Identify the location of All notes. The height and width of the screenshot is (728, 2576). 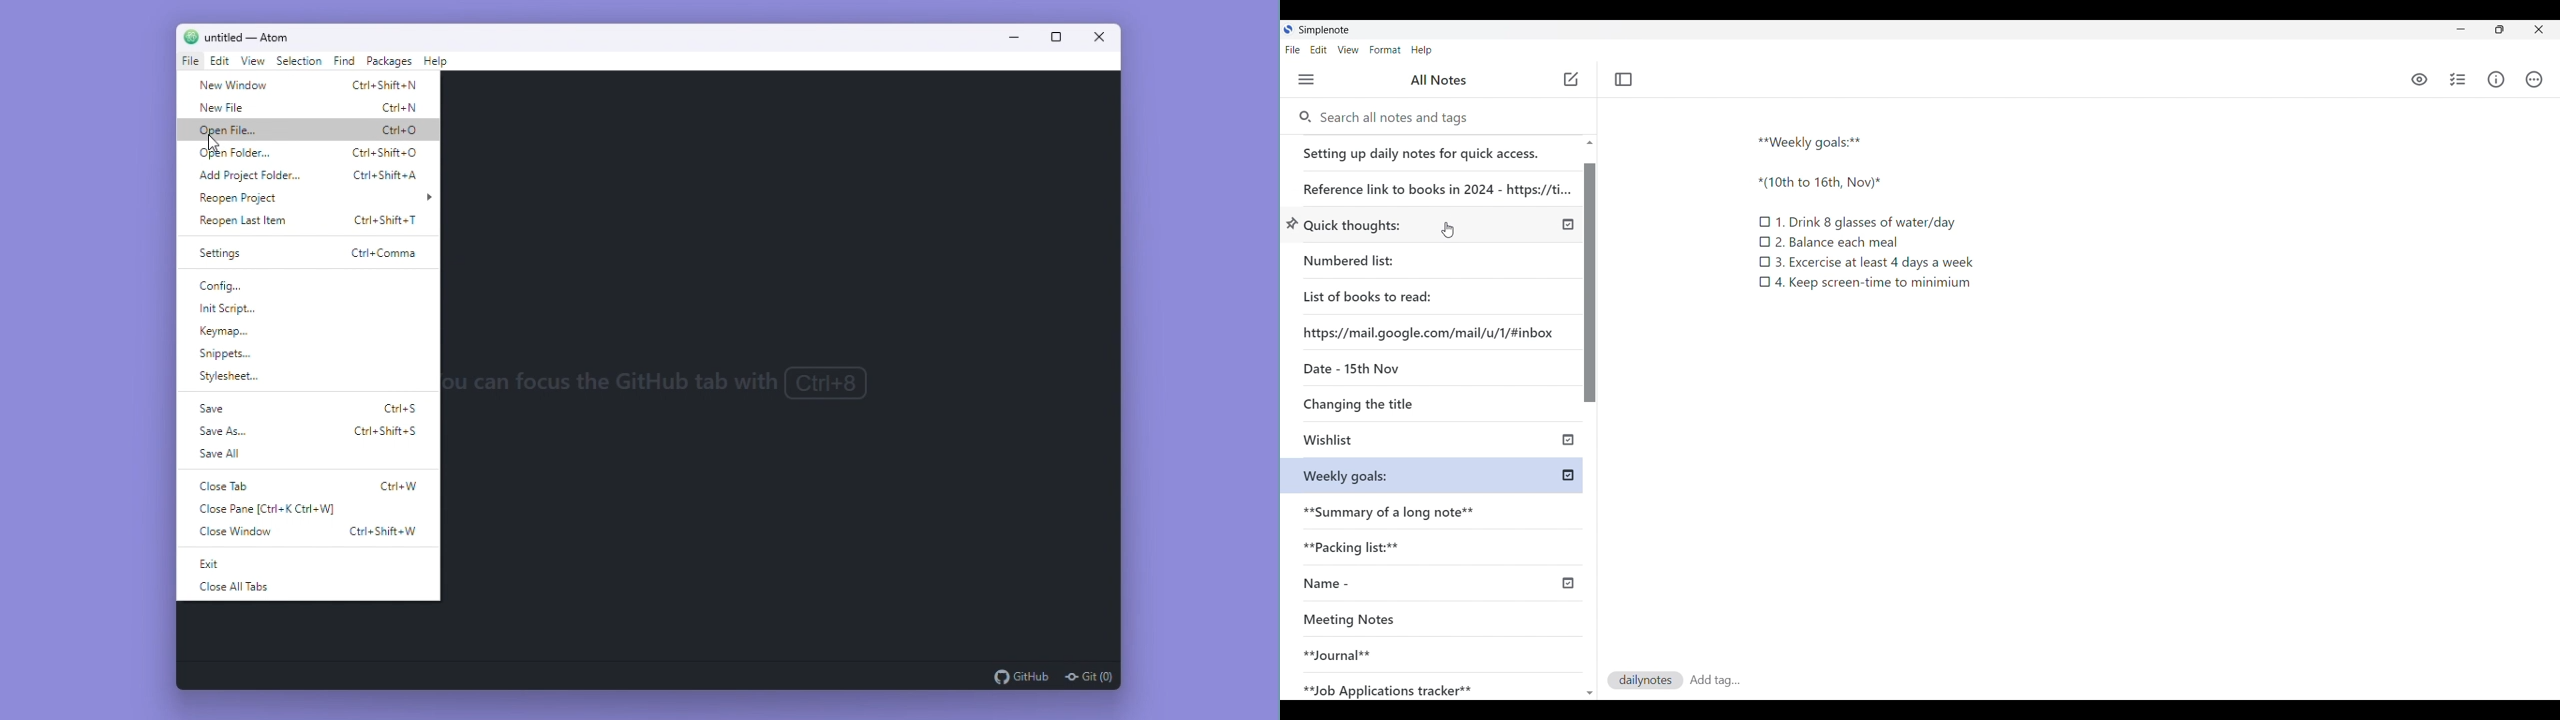
(1439, 80).